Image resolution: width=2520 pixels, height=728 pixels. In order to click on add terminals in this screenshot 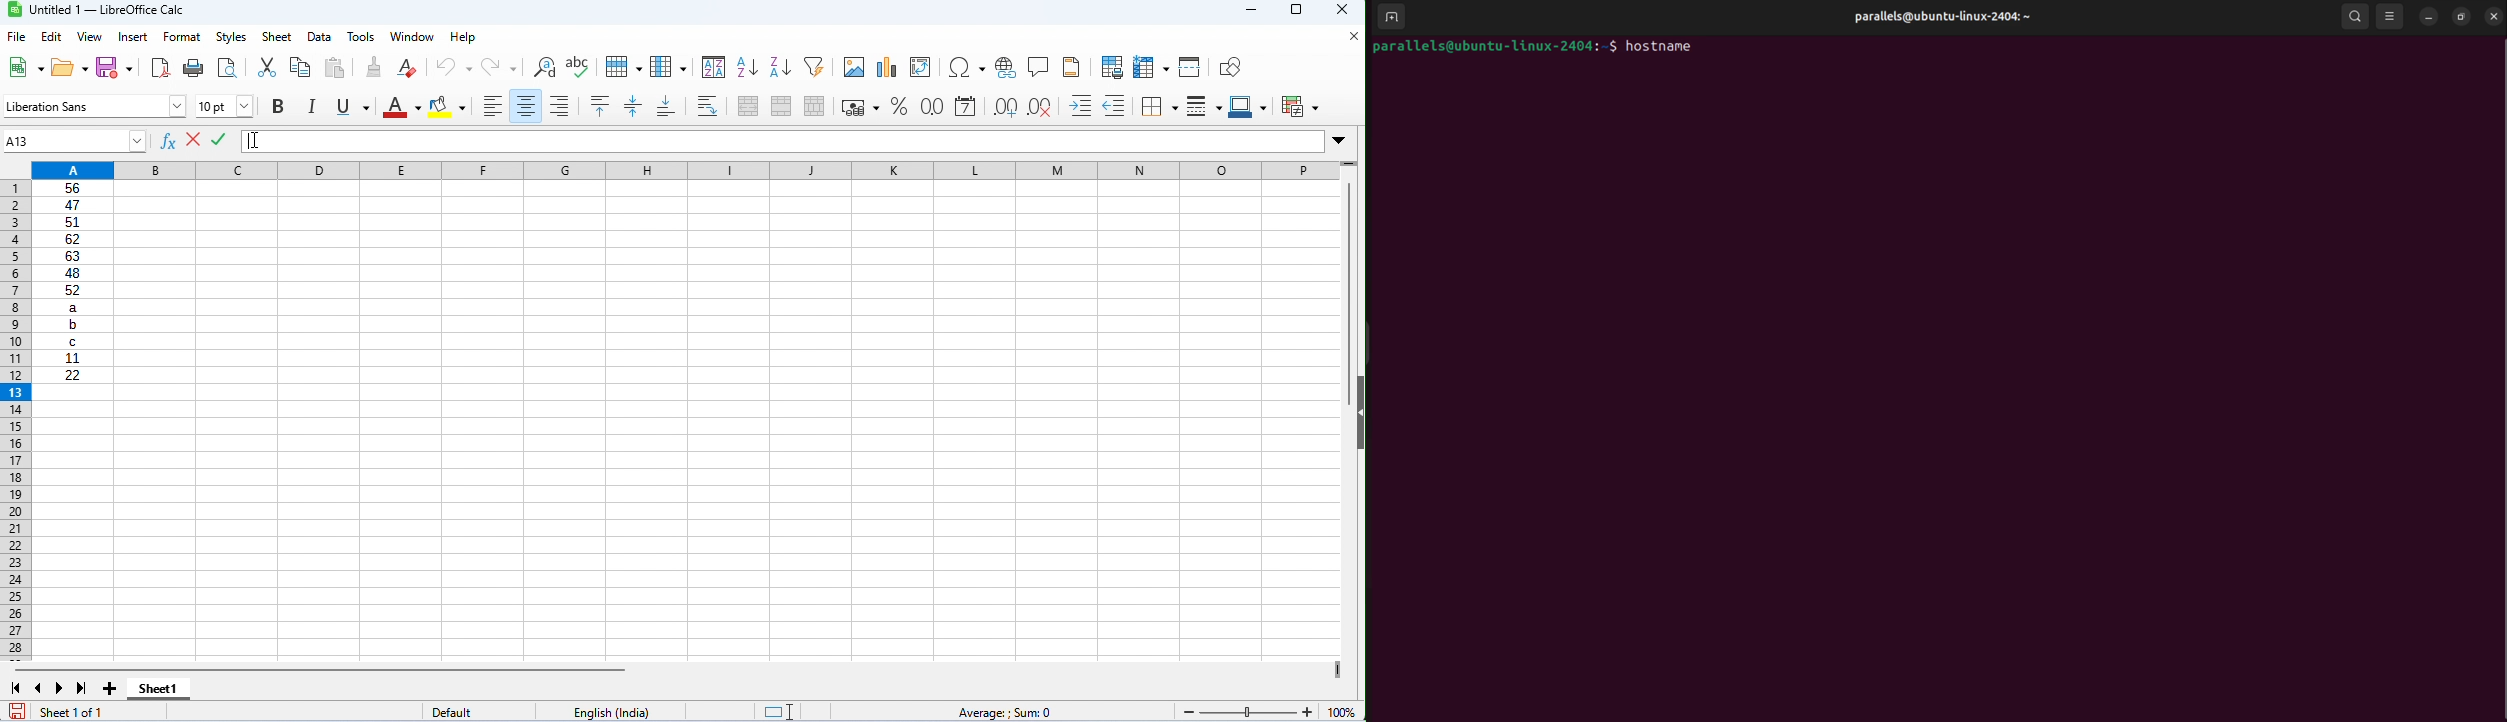, I will do `click(1392, 14)`.